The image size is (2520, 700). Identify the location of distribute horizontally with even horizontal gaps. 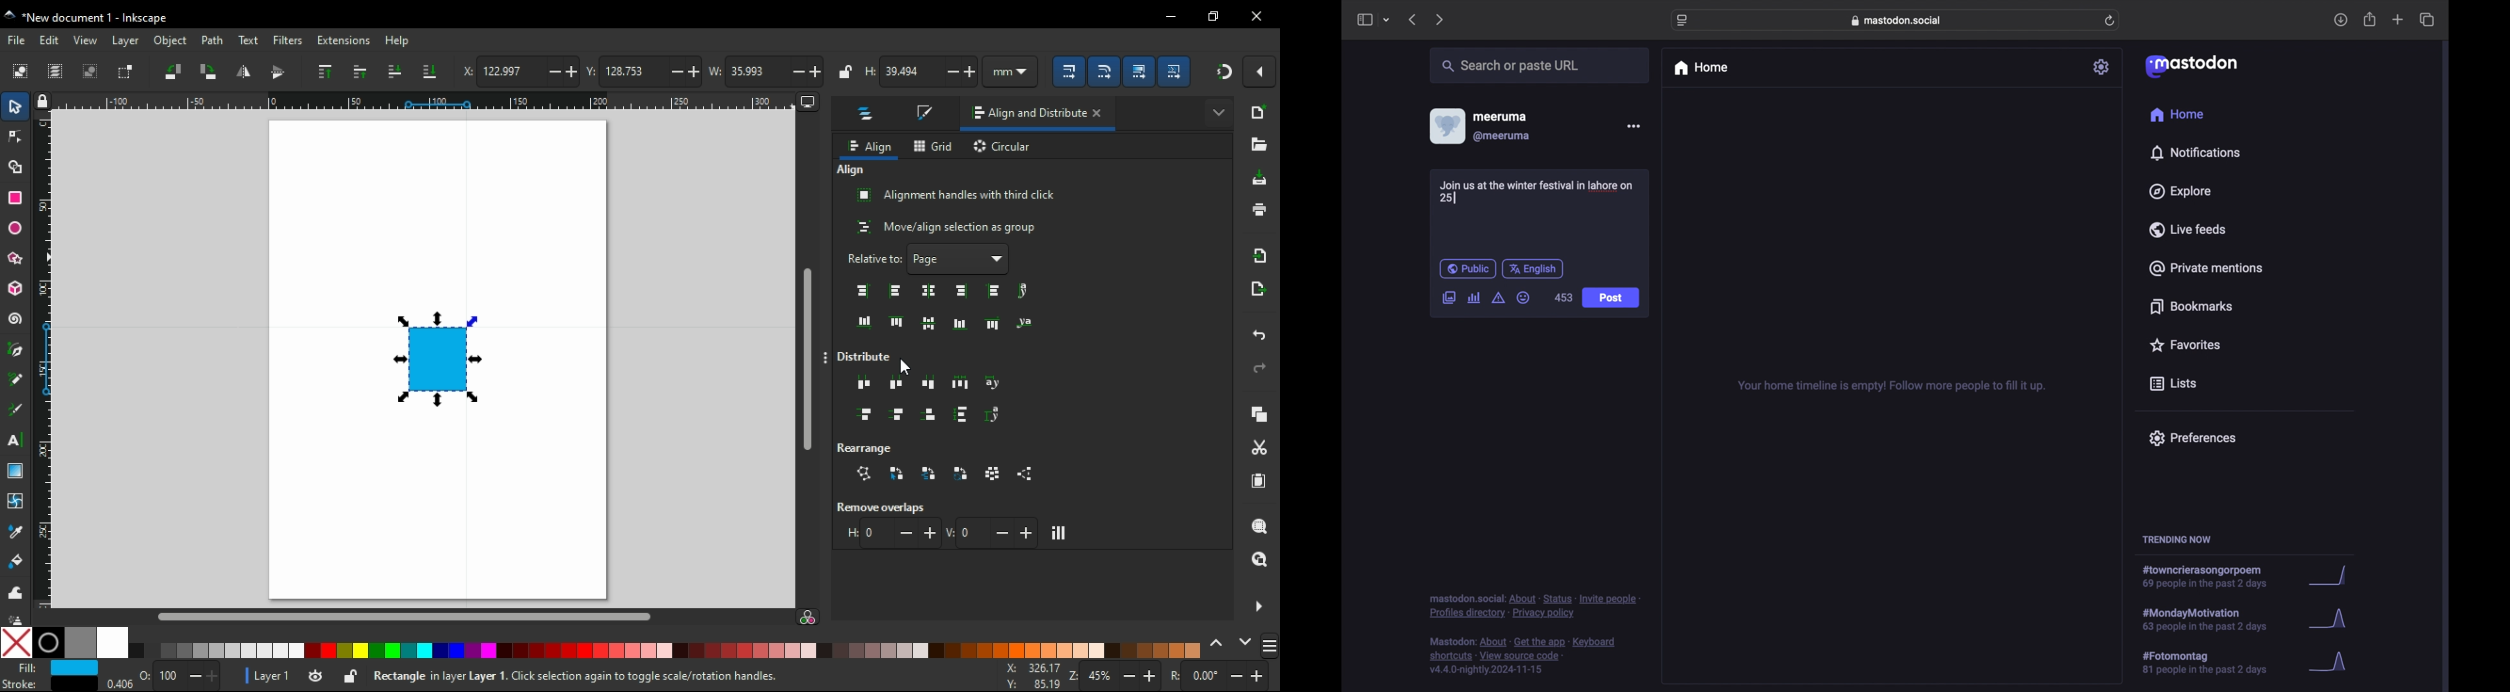
(960, 382).